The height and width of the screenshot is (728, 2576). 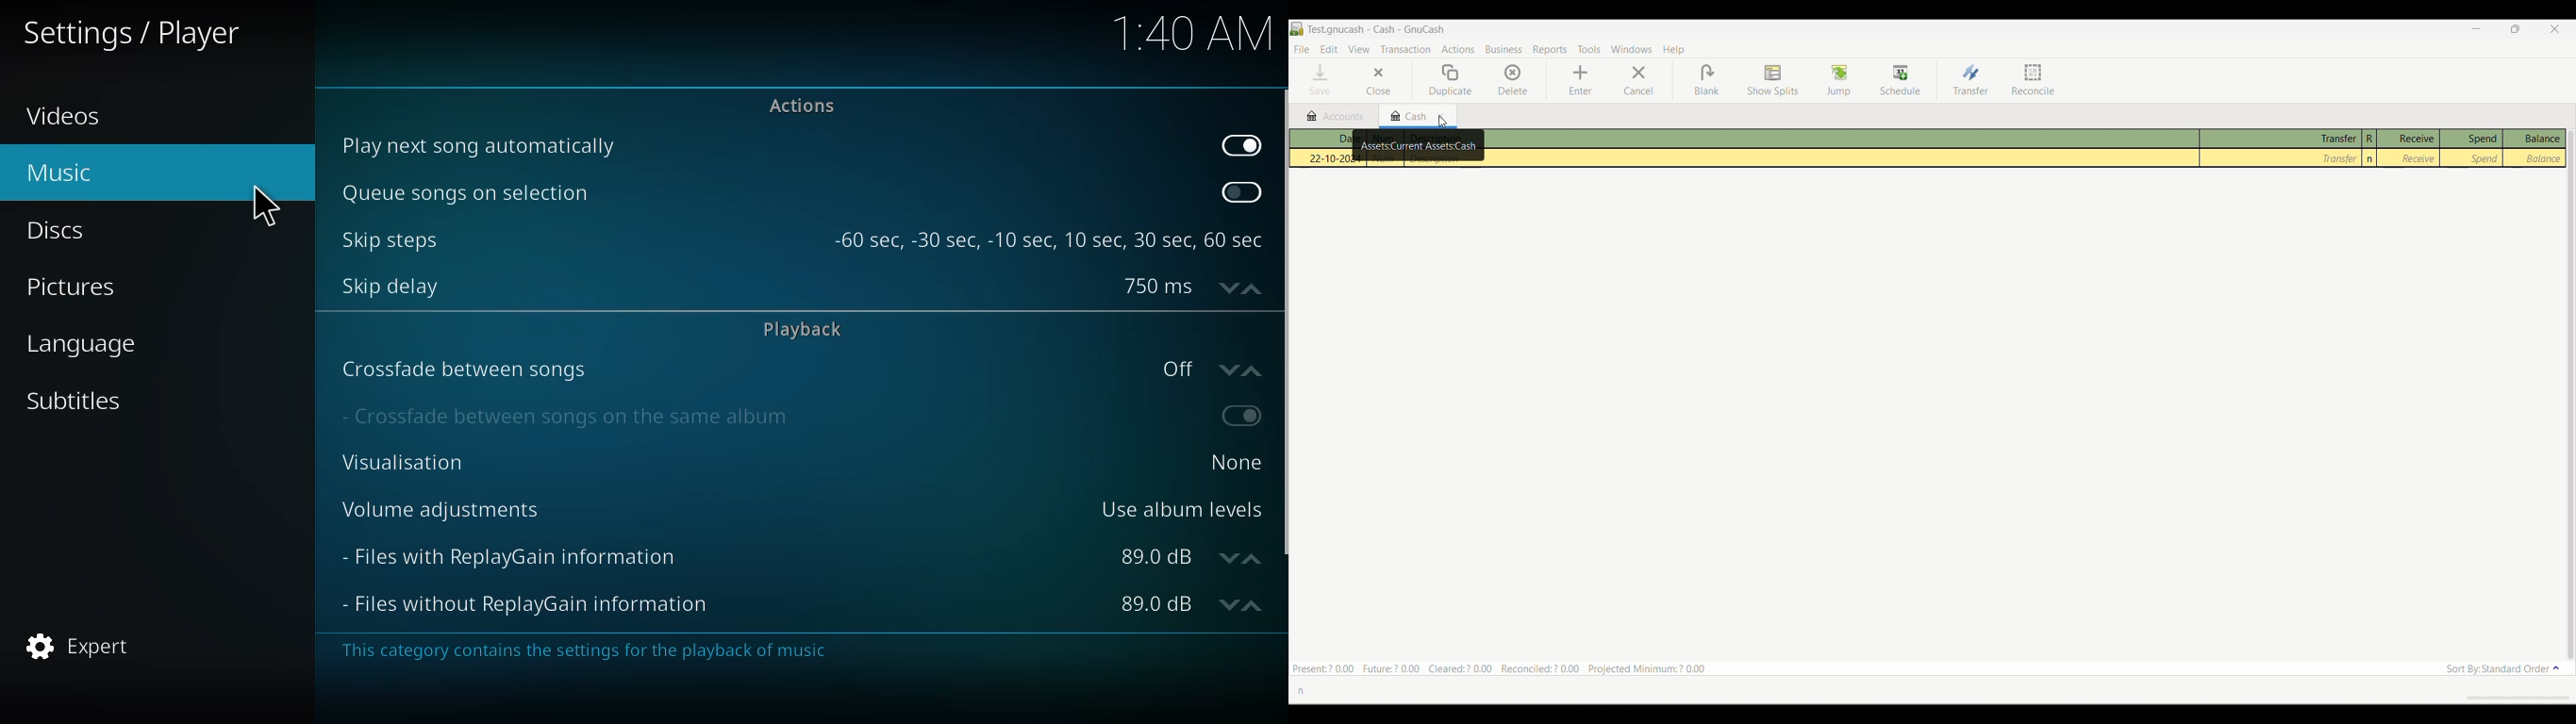 What do you see at coordinates (1191, 557) in the screenshot?
I see `db` at bounding box center [1191, 557].